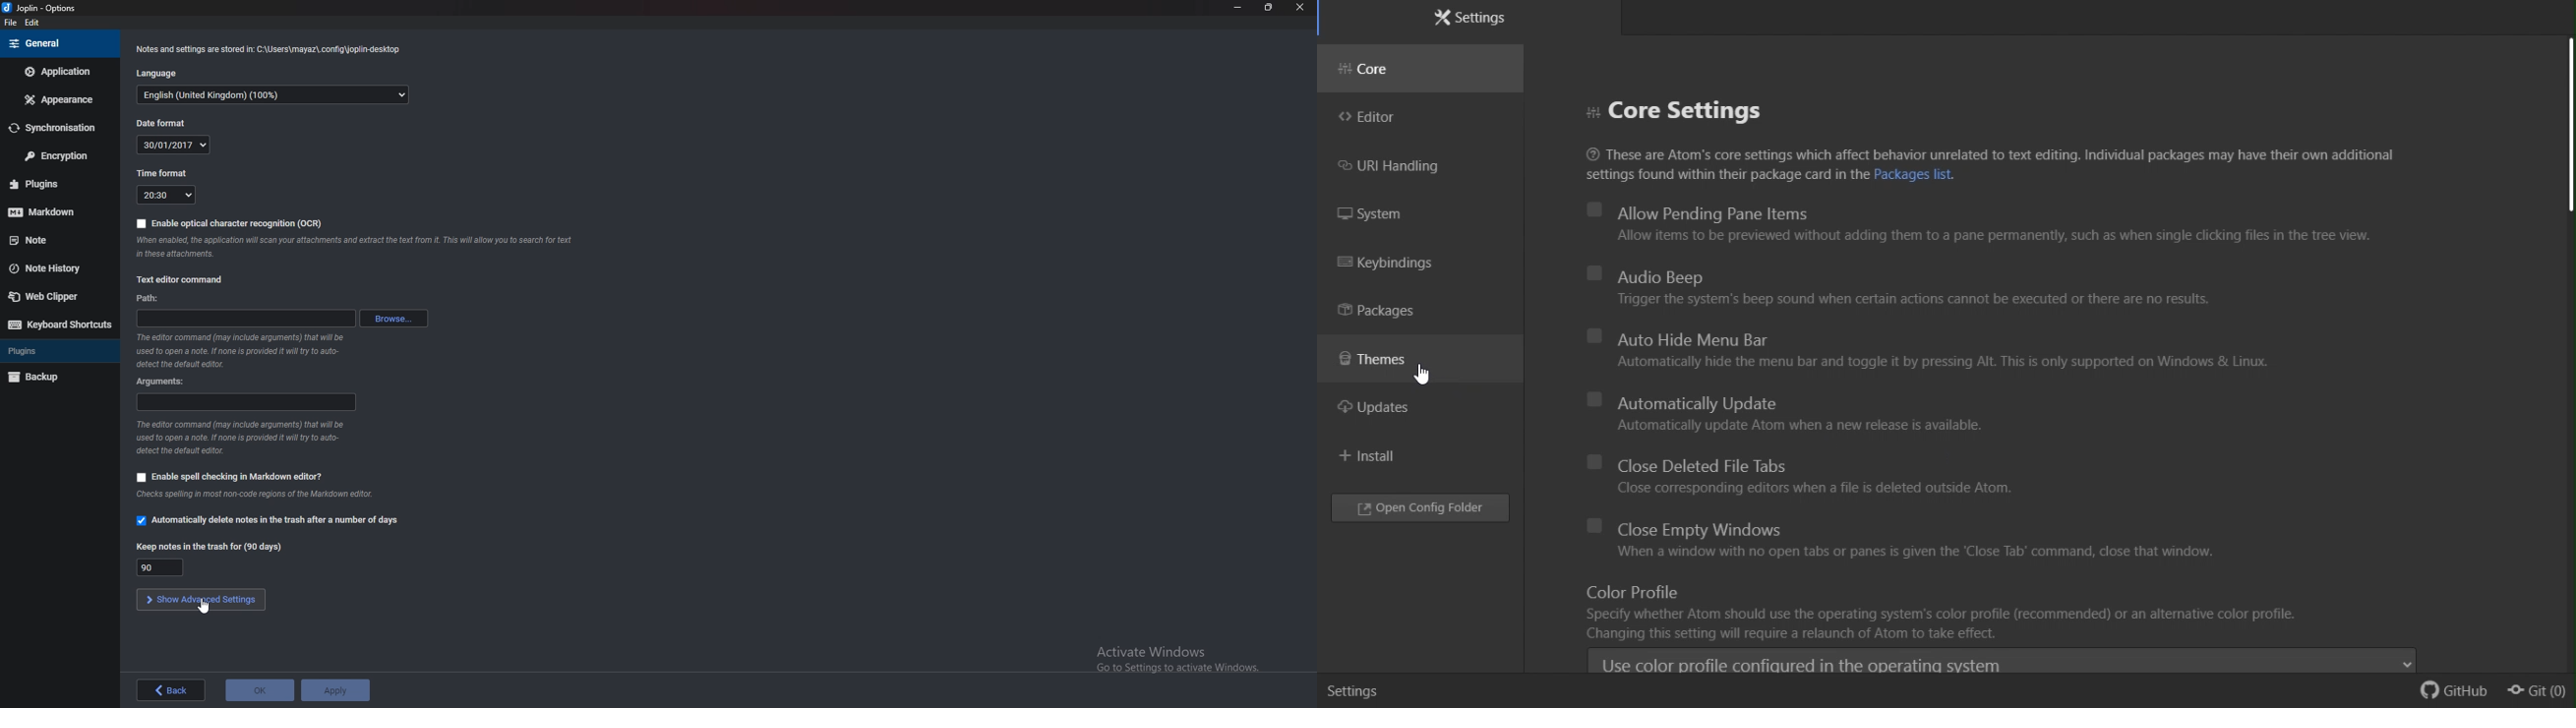 Image resolution: width=2576 pixels, height=728 pixels. Describe the element at coordinates (1378, 117) in the screenshot. I see `editor` at that location.